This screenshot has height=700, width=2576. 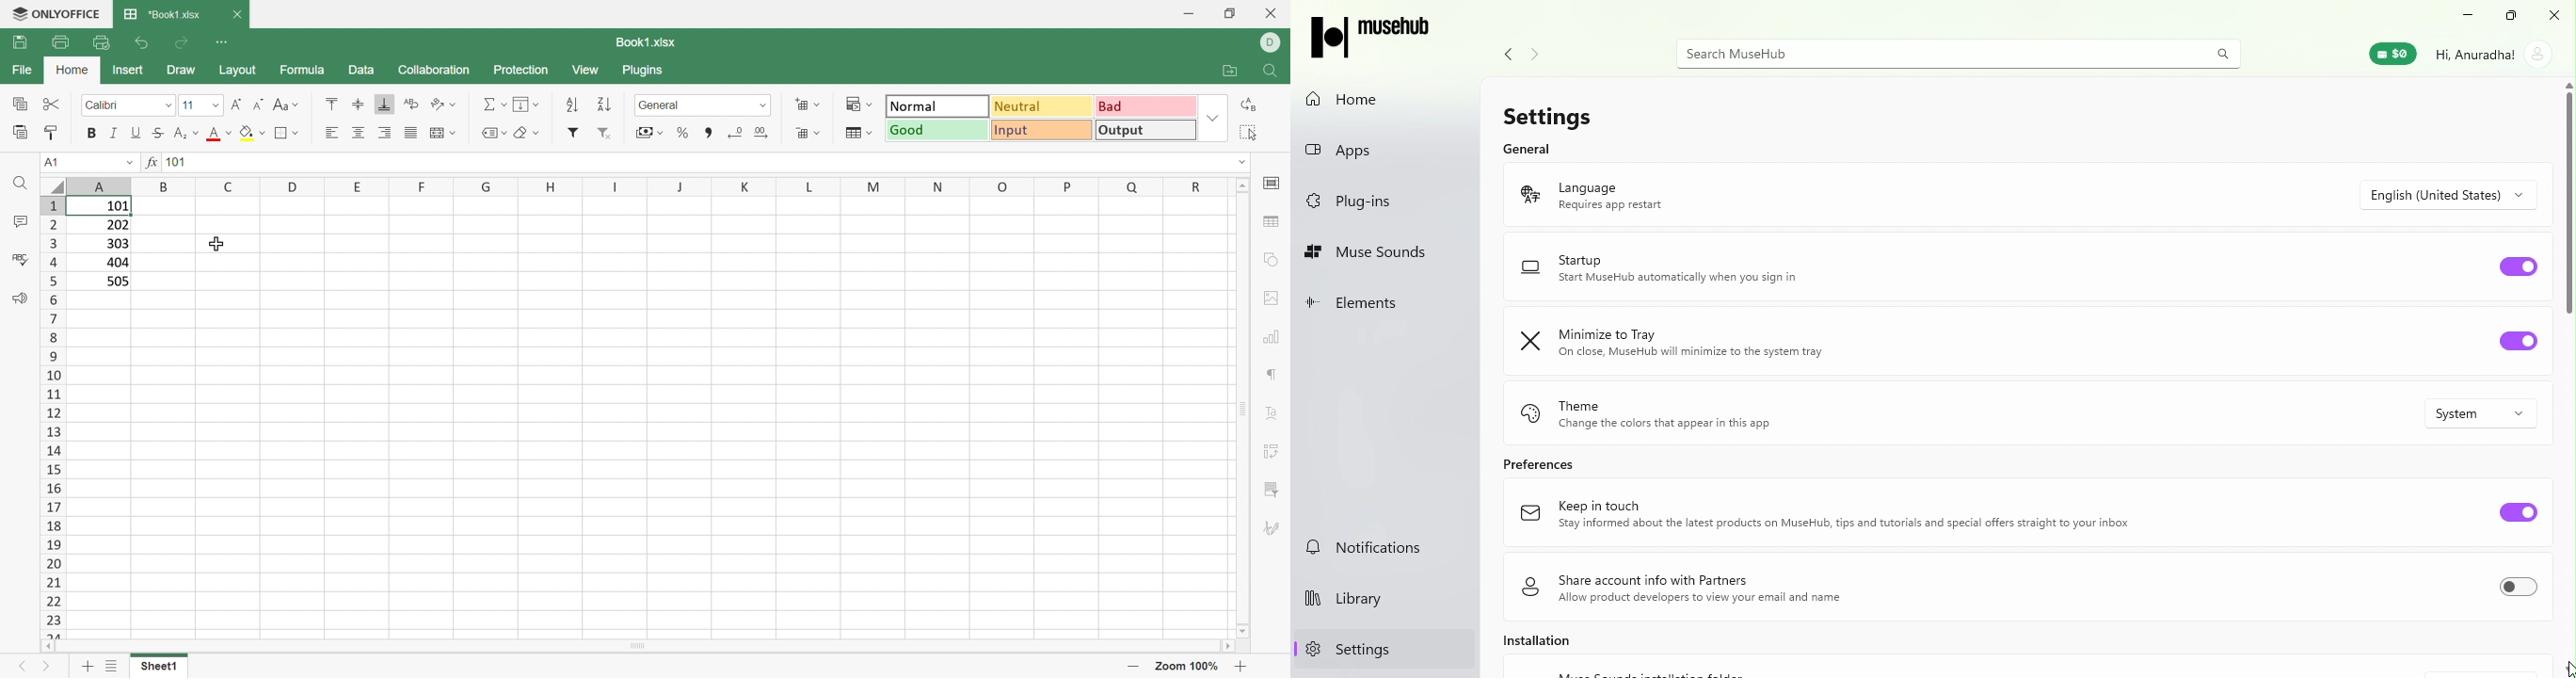 I want to click on Plugins, so click(x=649, y=71).